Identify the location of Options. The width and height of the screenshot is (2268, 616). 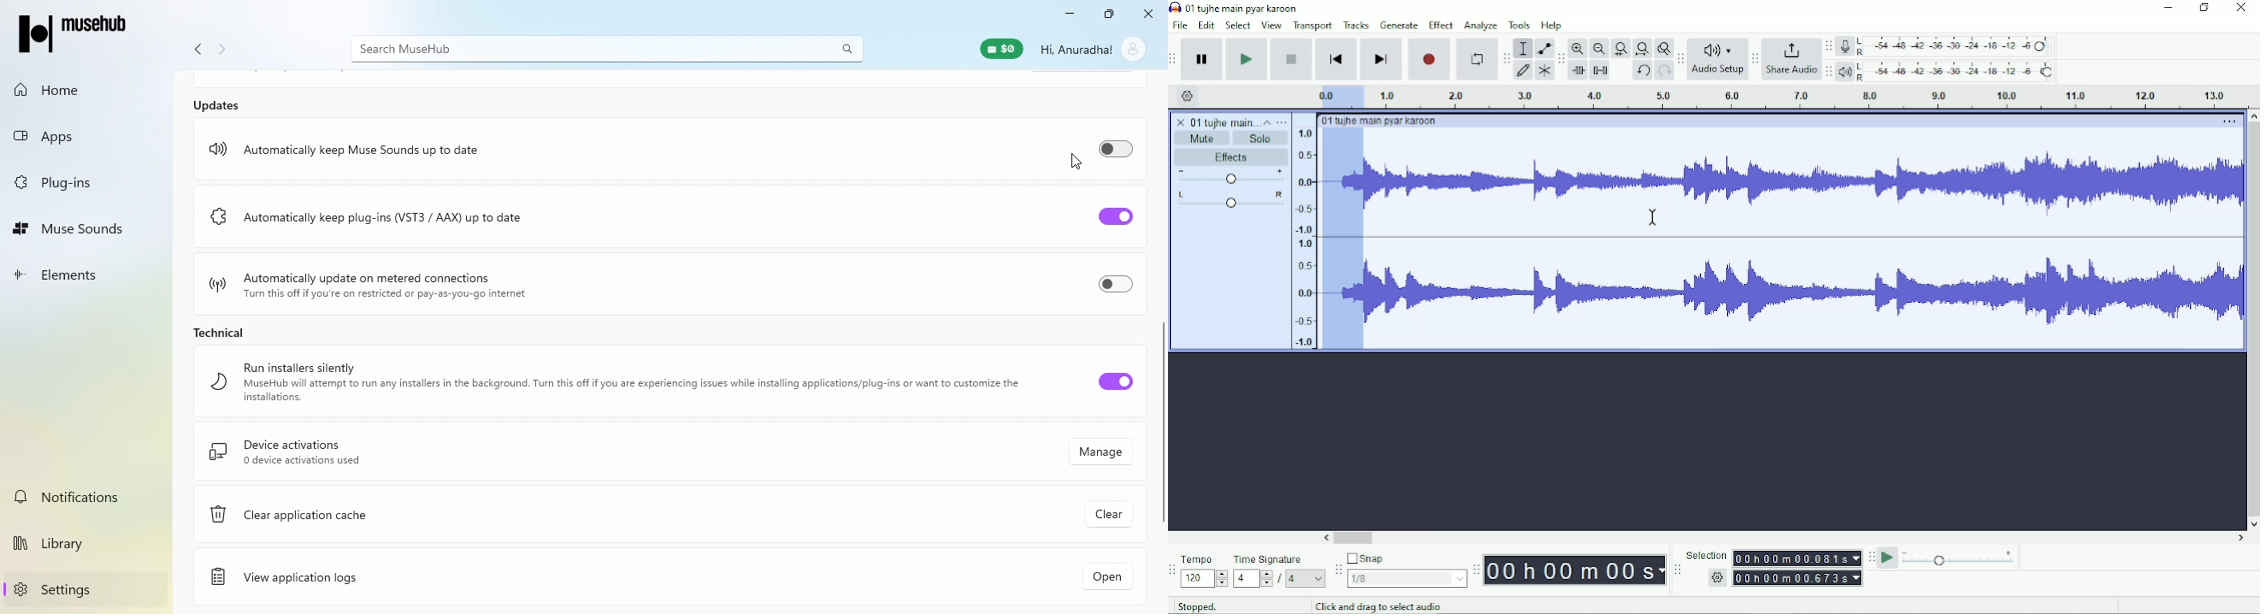
(2227, 123).